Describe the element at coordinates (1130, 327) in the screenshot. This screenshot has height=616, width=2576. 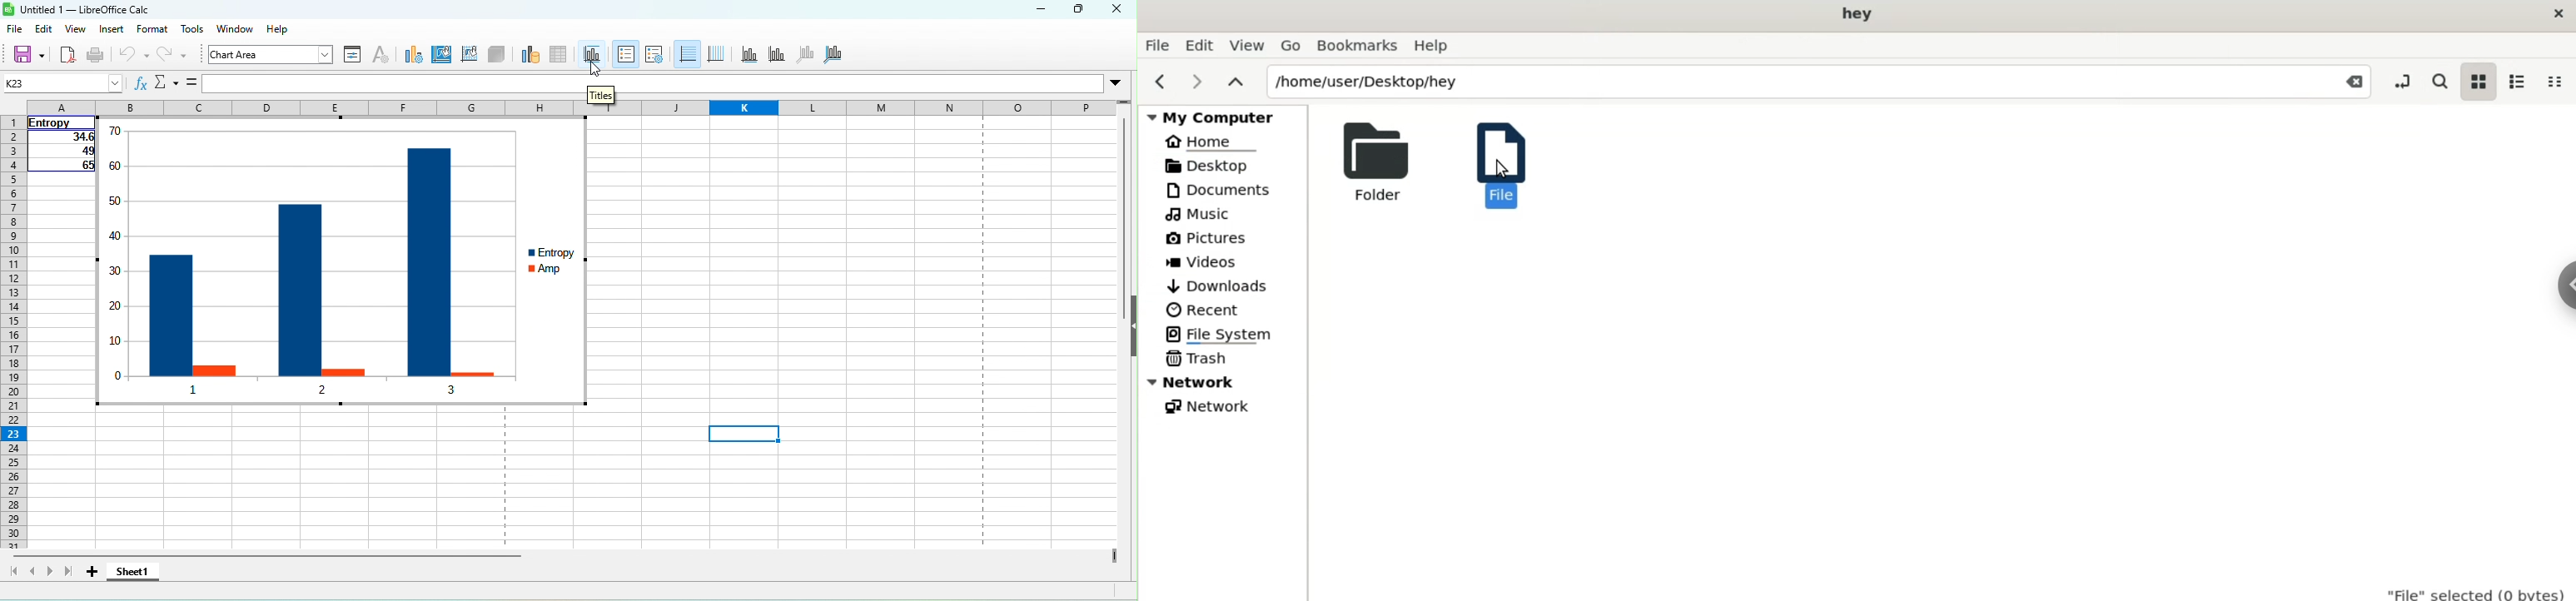
I see `height` at that location.